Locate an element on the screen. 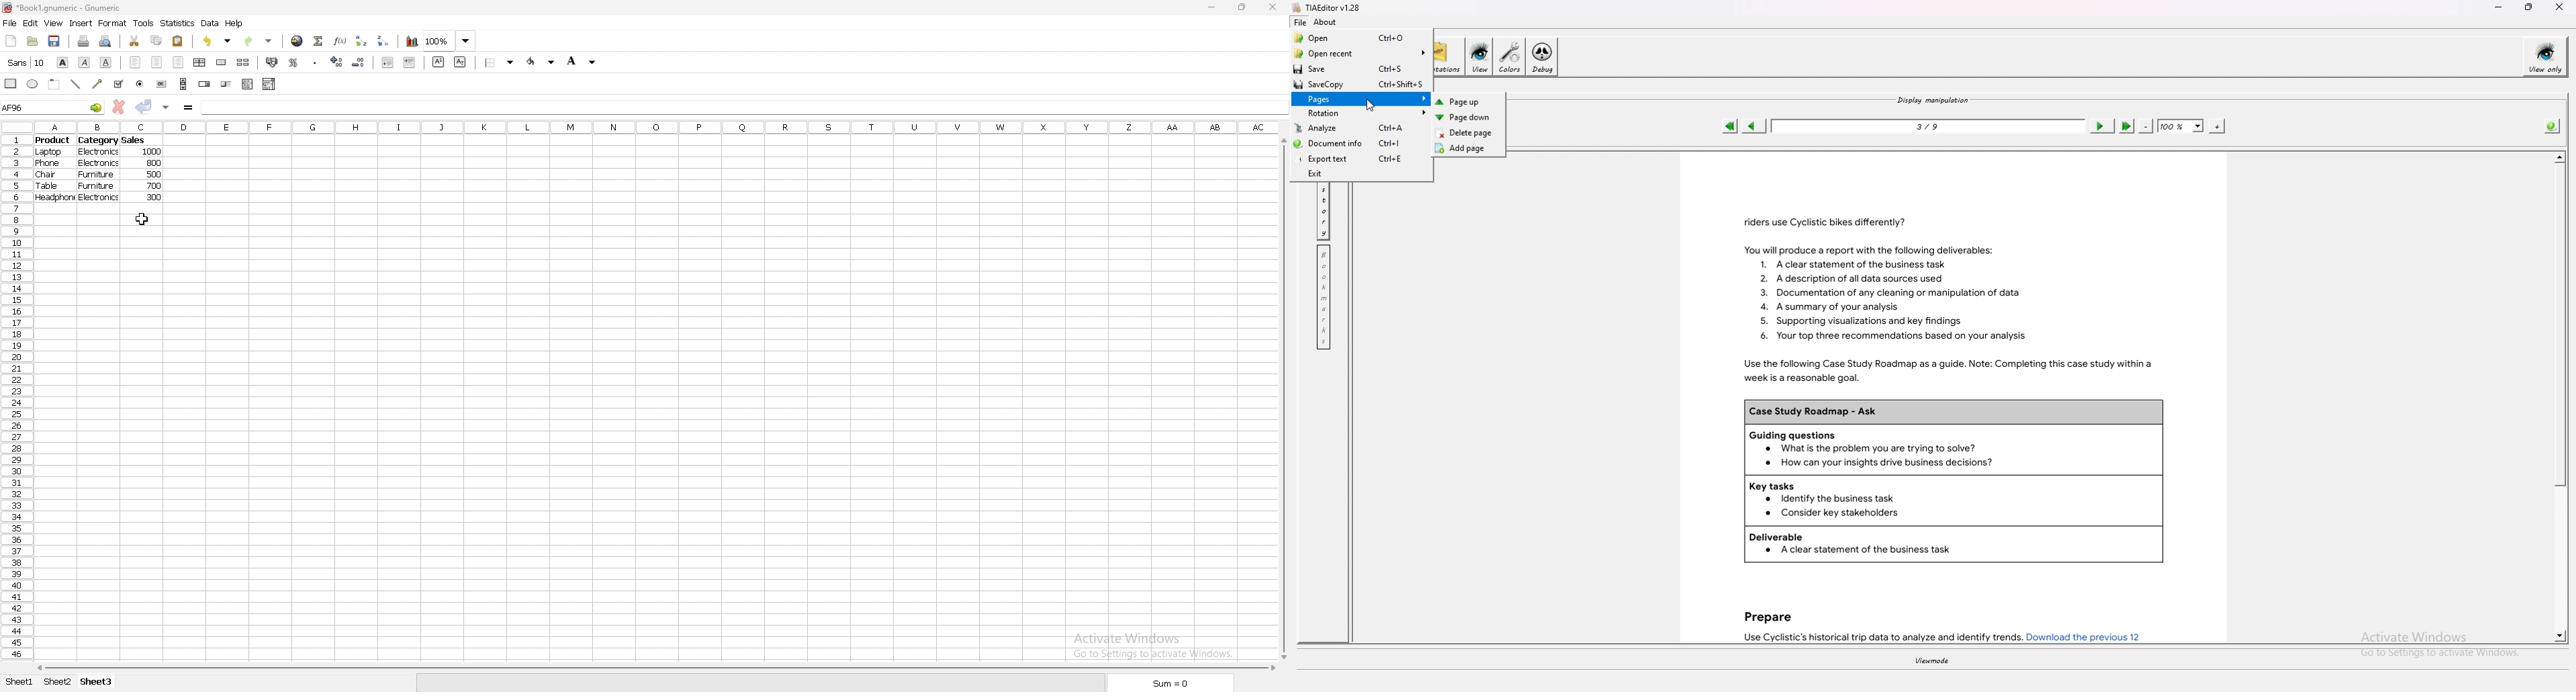 The image size is (2576, 700). electronics is located at coordinates (99, 162).